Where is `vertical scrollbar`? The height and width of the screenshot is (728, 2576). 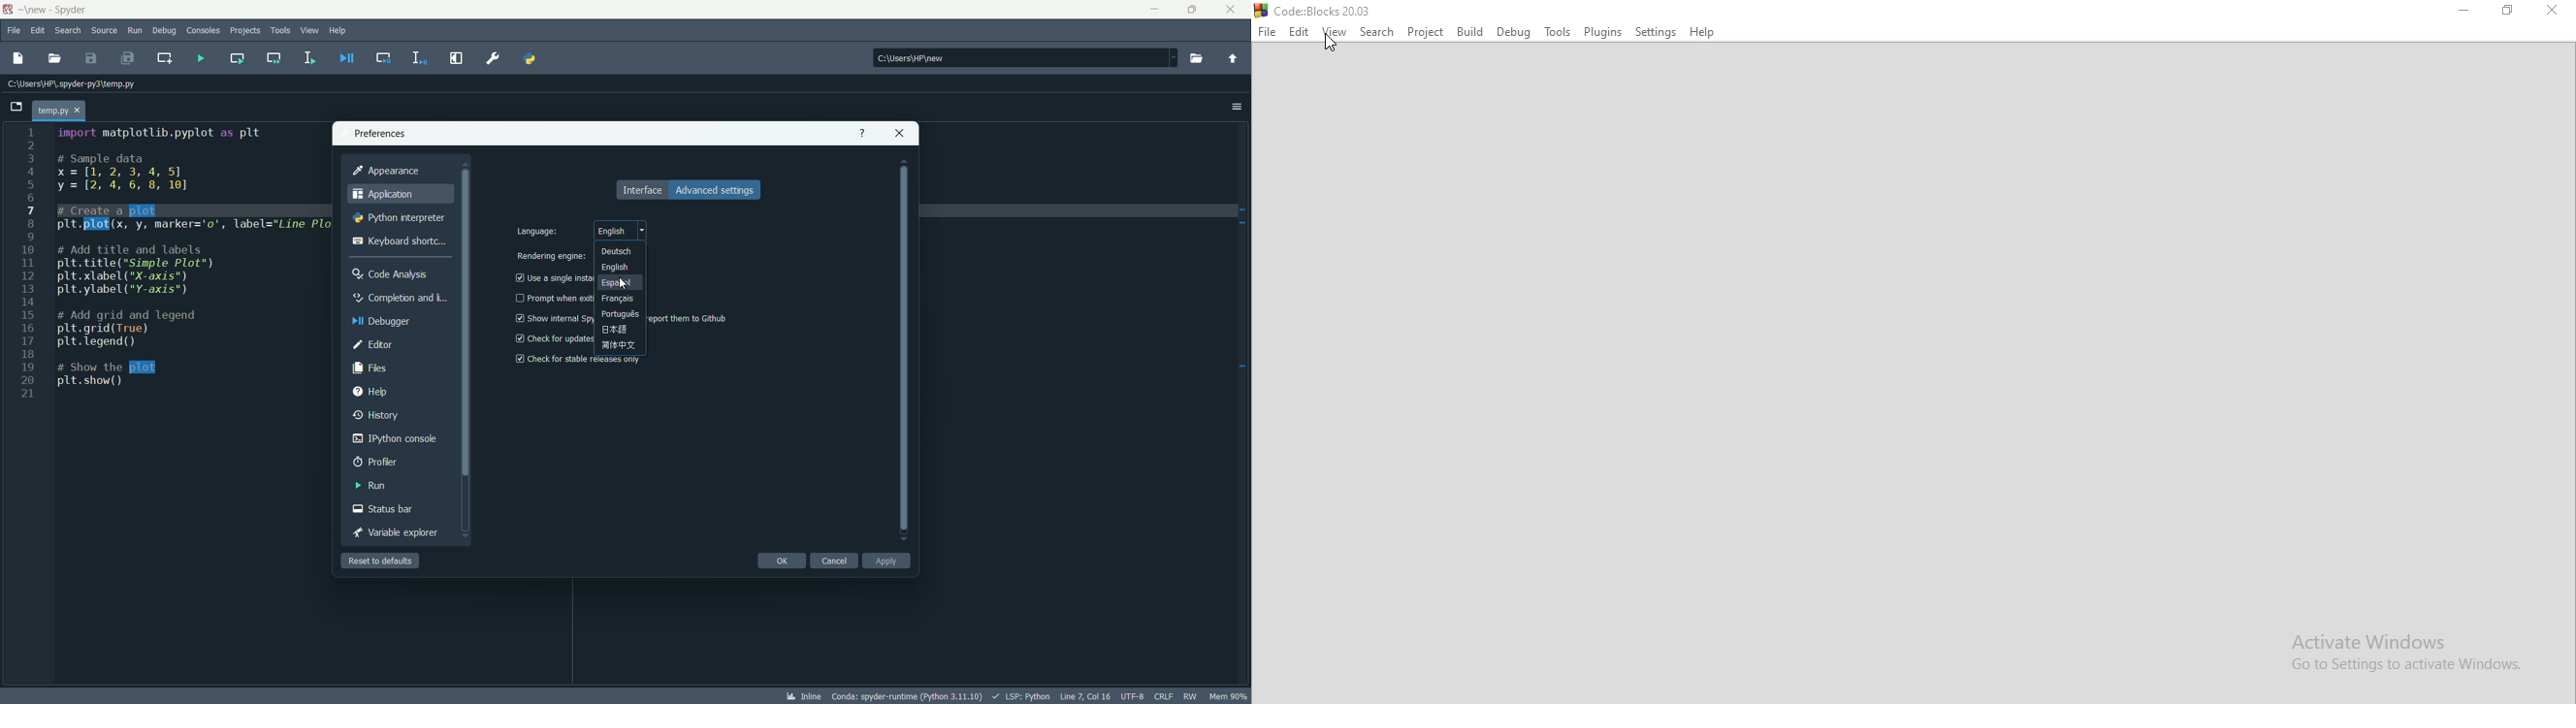 vertical scrollbar is located at coordinates (467, 353).